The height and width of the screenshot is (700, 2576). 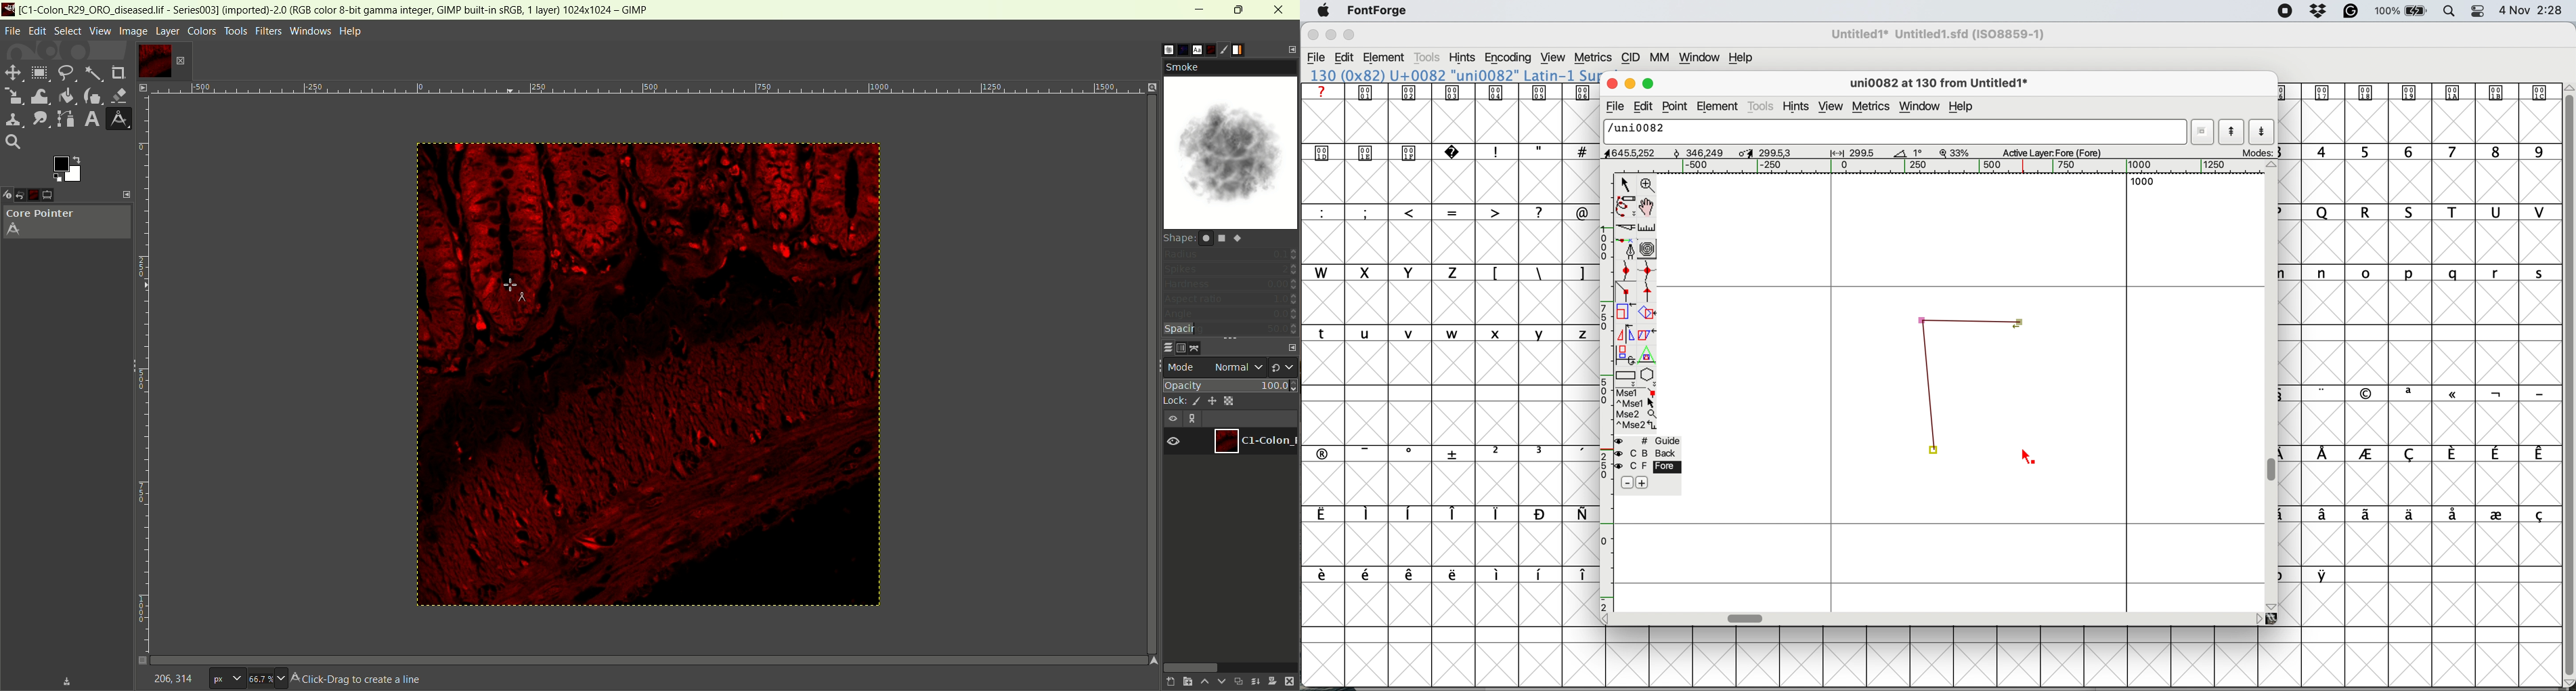 What do you see at coordinates (1747, 618) in the screenshot?
I see `horizontal scroll bar` at bounding box center [1747, 618].